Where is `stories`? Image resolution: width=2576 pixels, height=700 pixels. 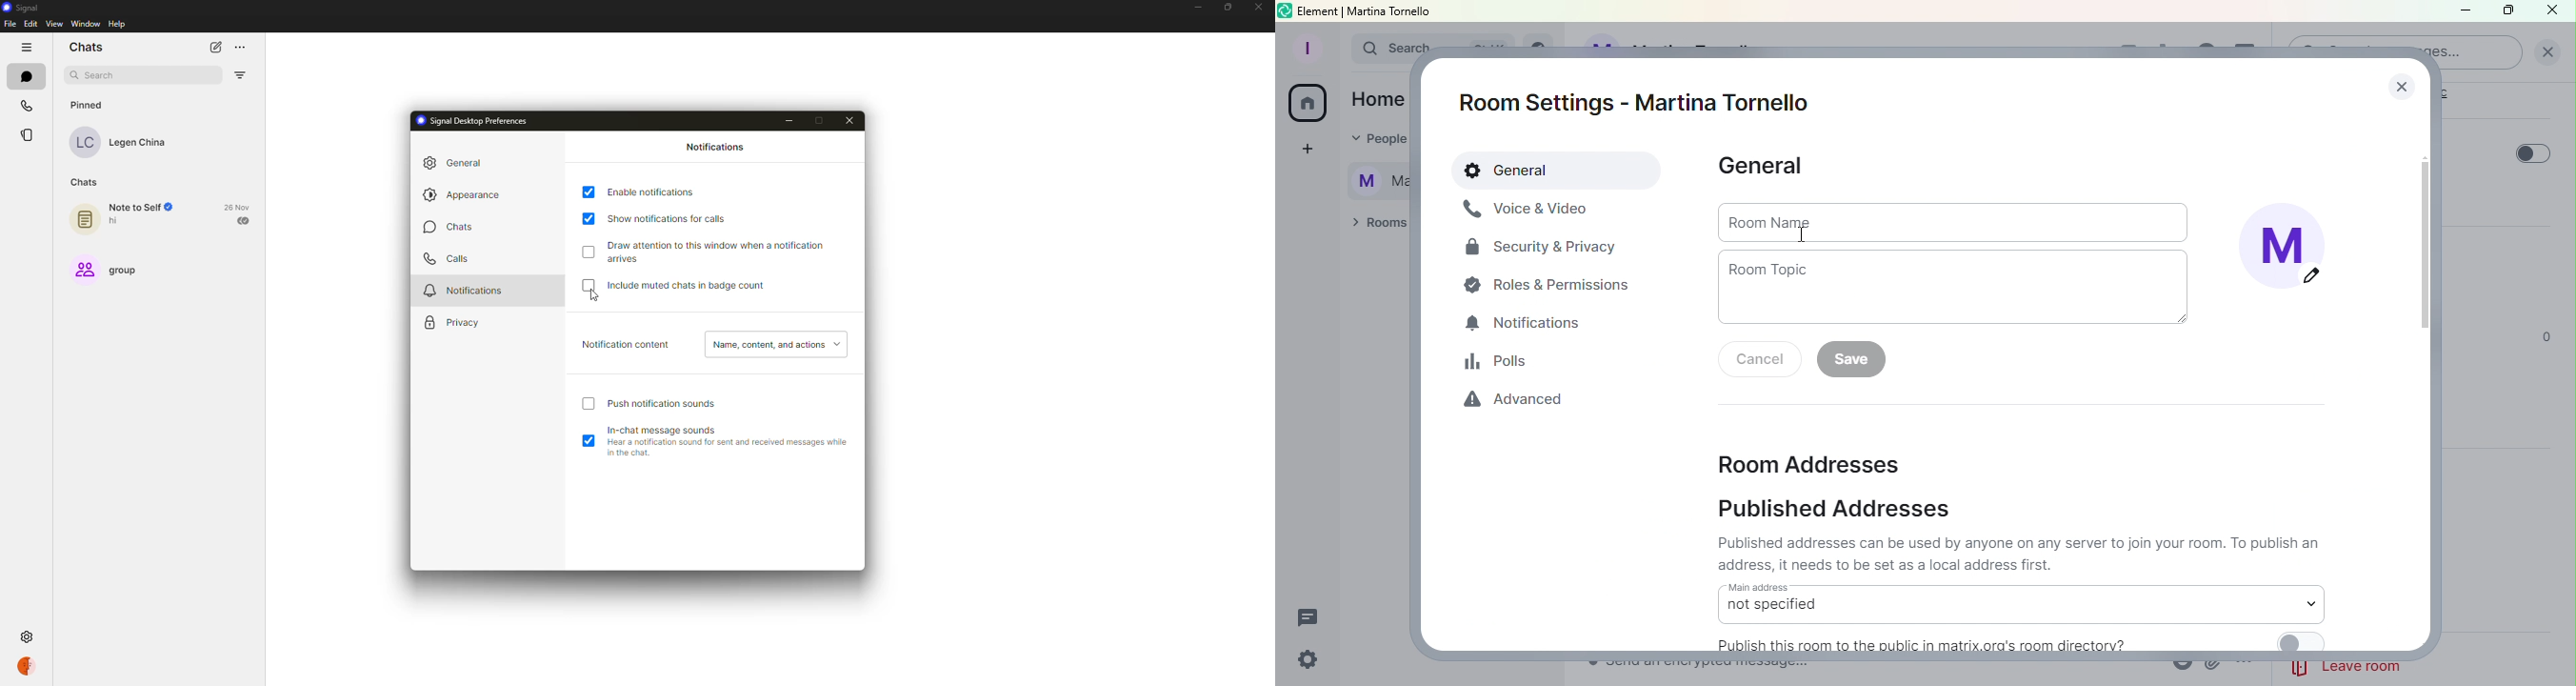
stories is located at coordinates (29, 136).